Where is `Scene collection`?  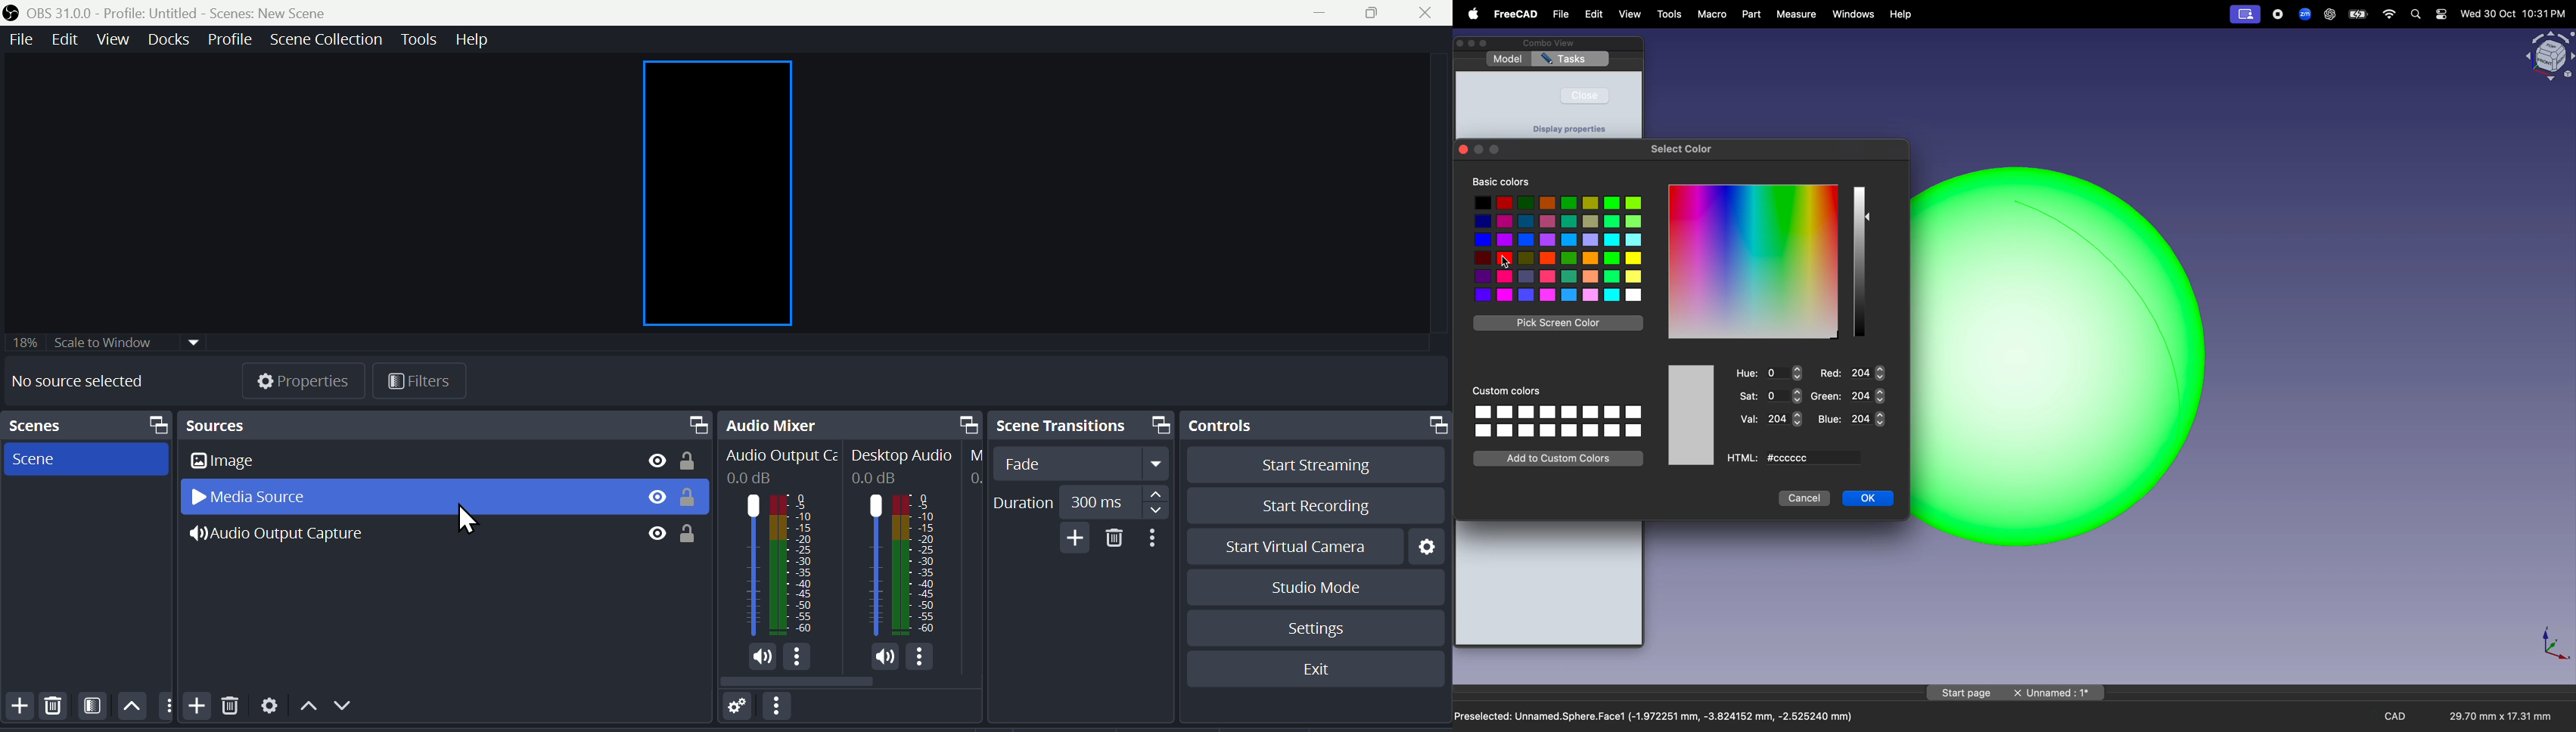
Scene collection is located at coordinates (325, 38).